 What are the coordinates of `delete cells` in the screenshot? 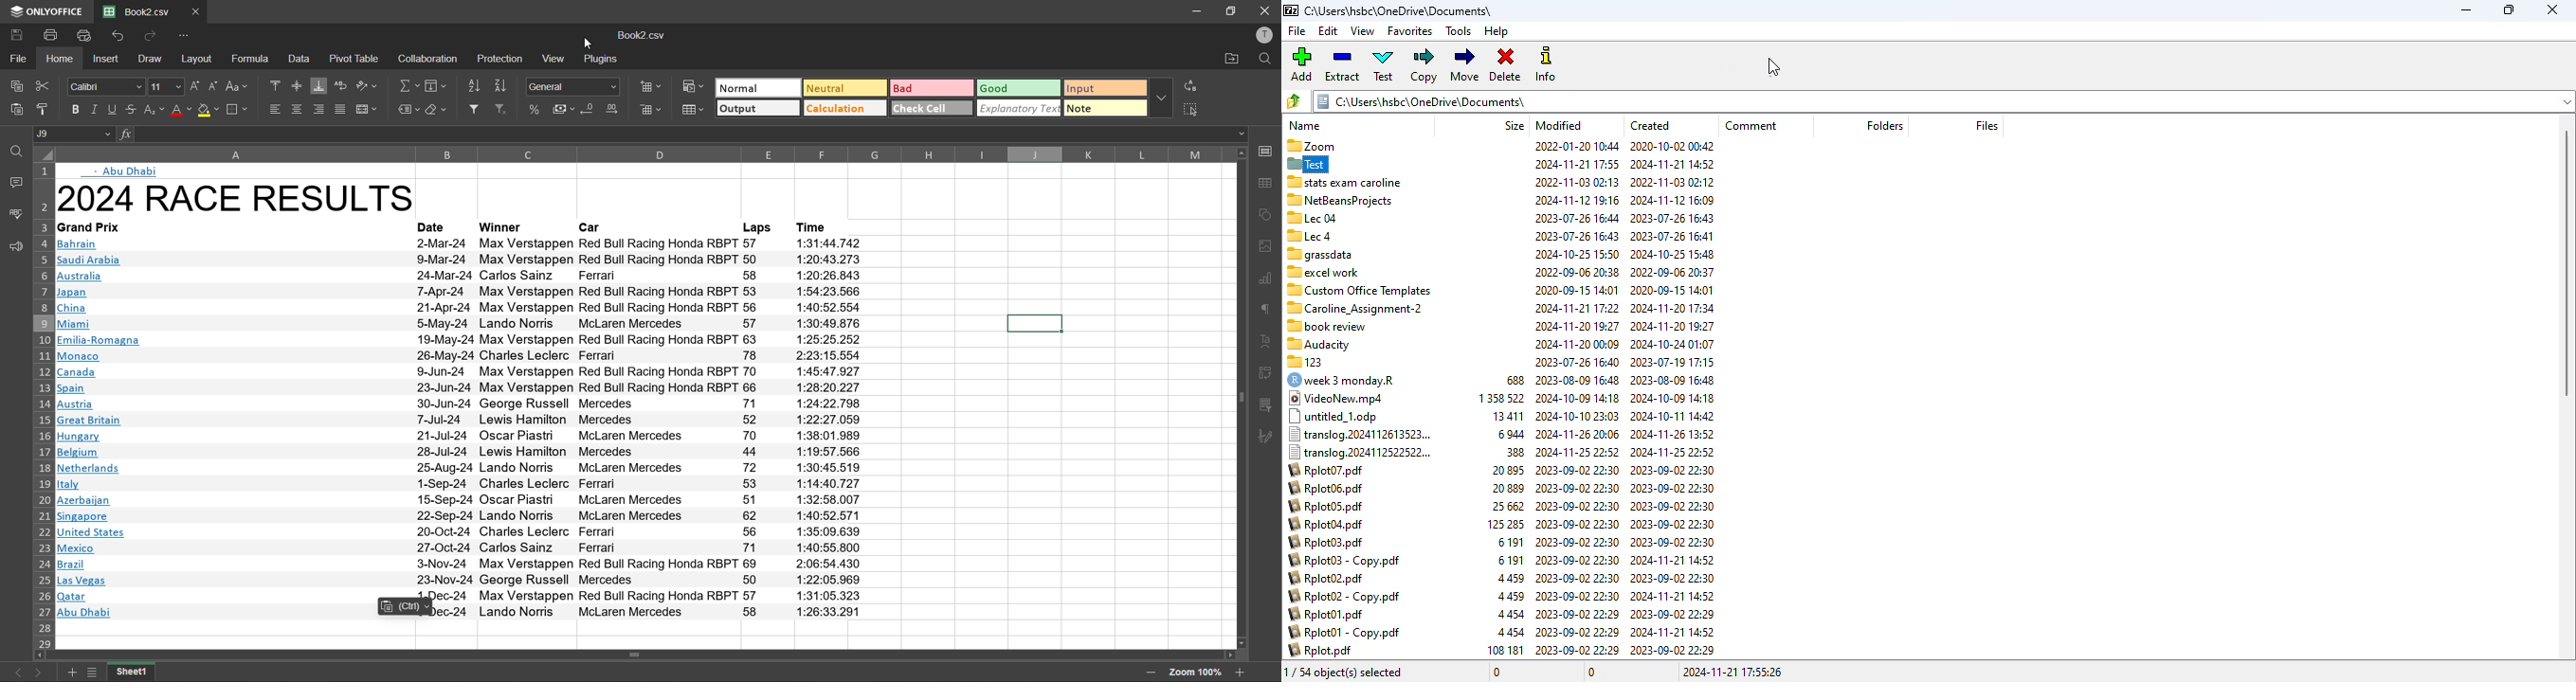 It's located at (654, 110).